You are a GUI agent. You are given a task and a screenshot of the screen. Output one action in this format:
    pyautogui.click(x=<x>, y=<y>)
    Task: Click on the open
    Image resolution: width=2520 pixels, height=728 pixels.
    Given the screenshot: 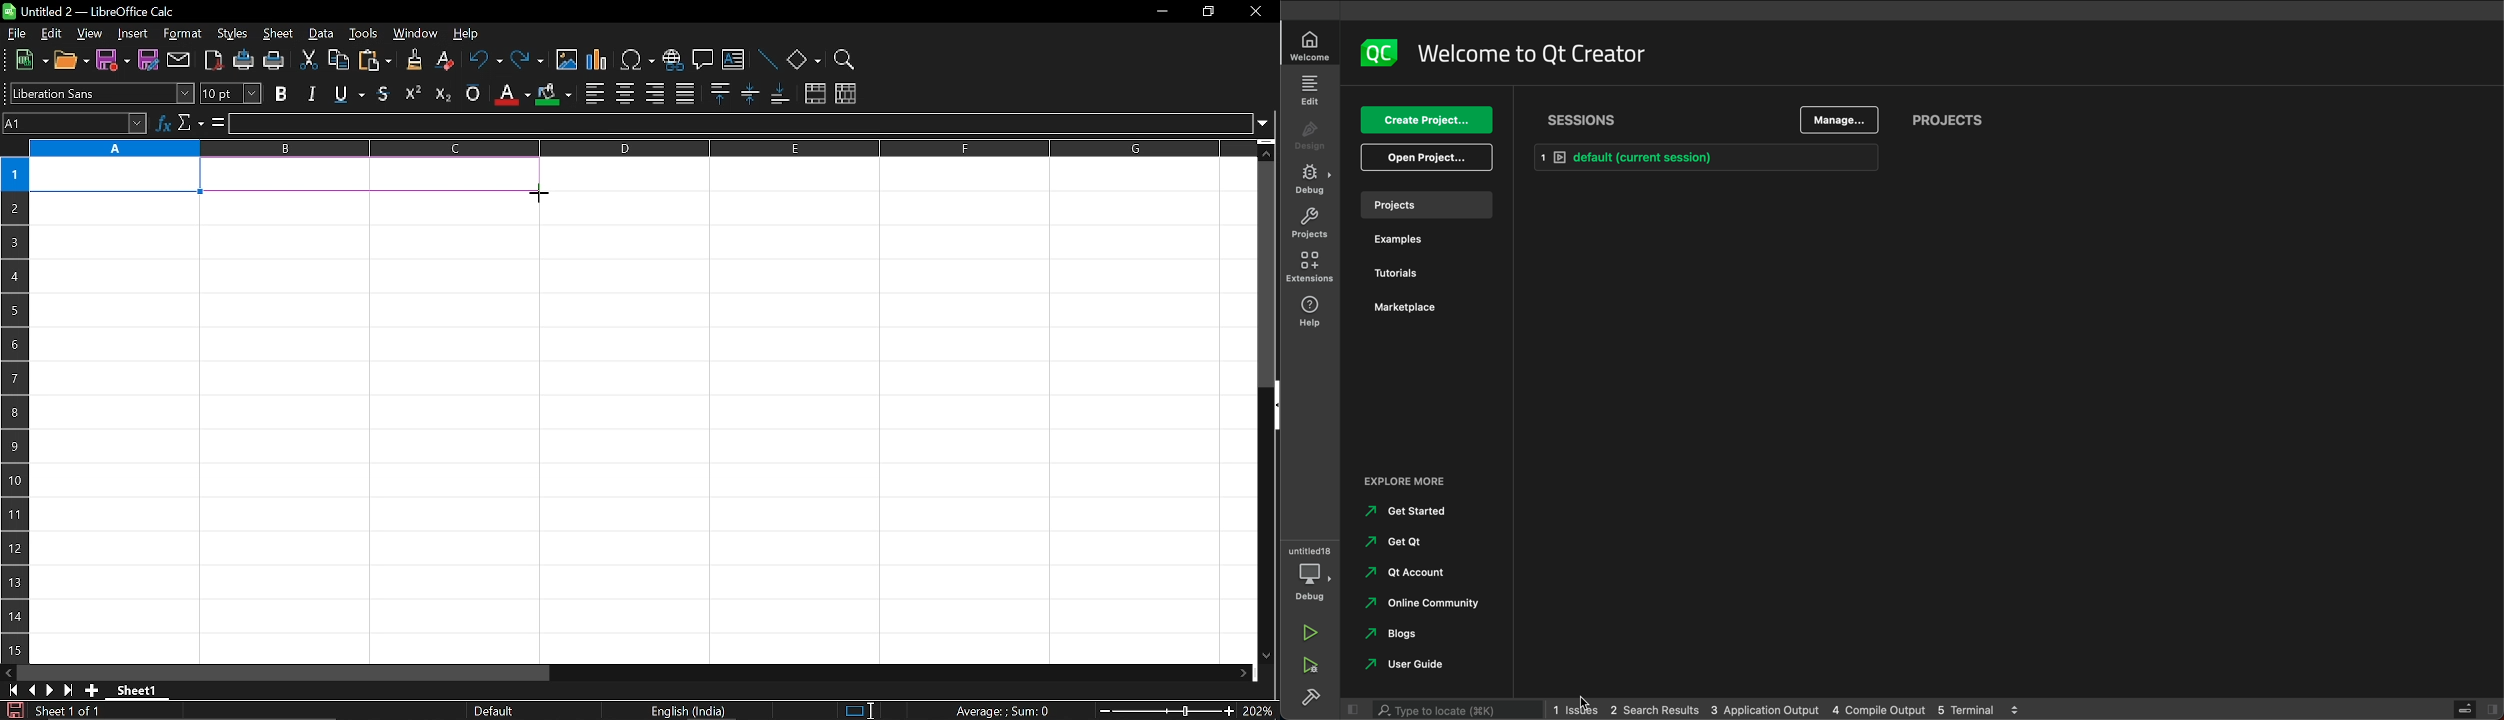 What is the action you would take?
    pyautogui.click(x=71, y=62)
    